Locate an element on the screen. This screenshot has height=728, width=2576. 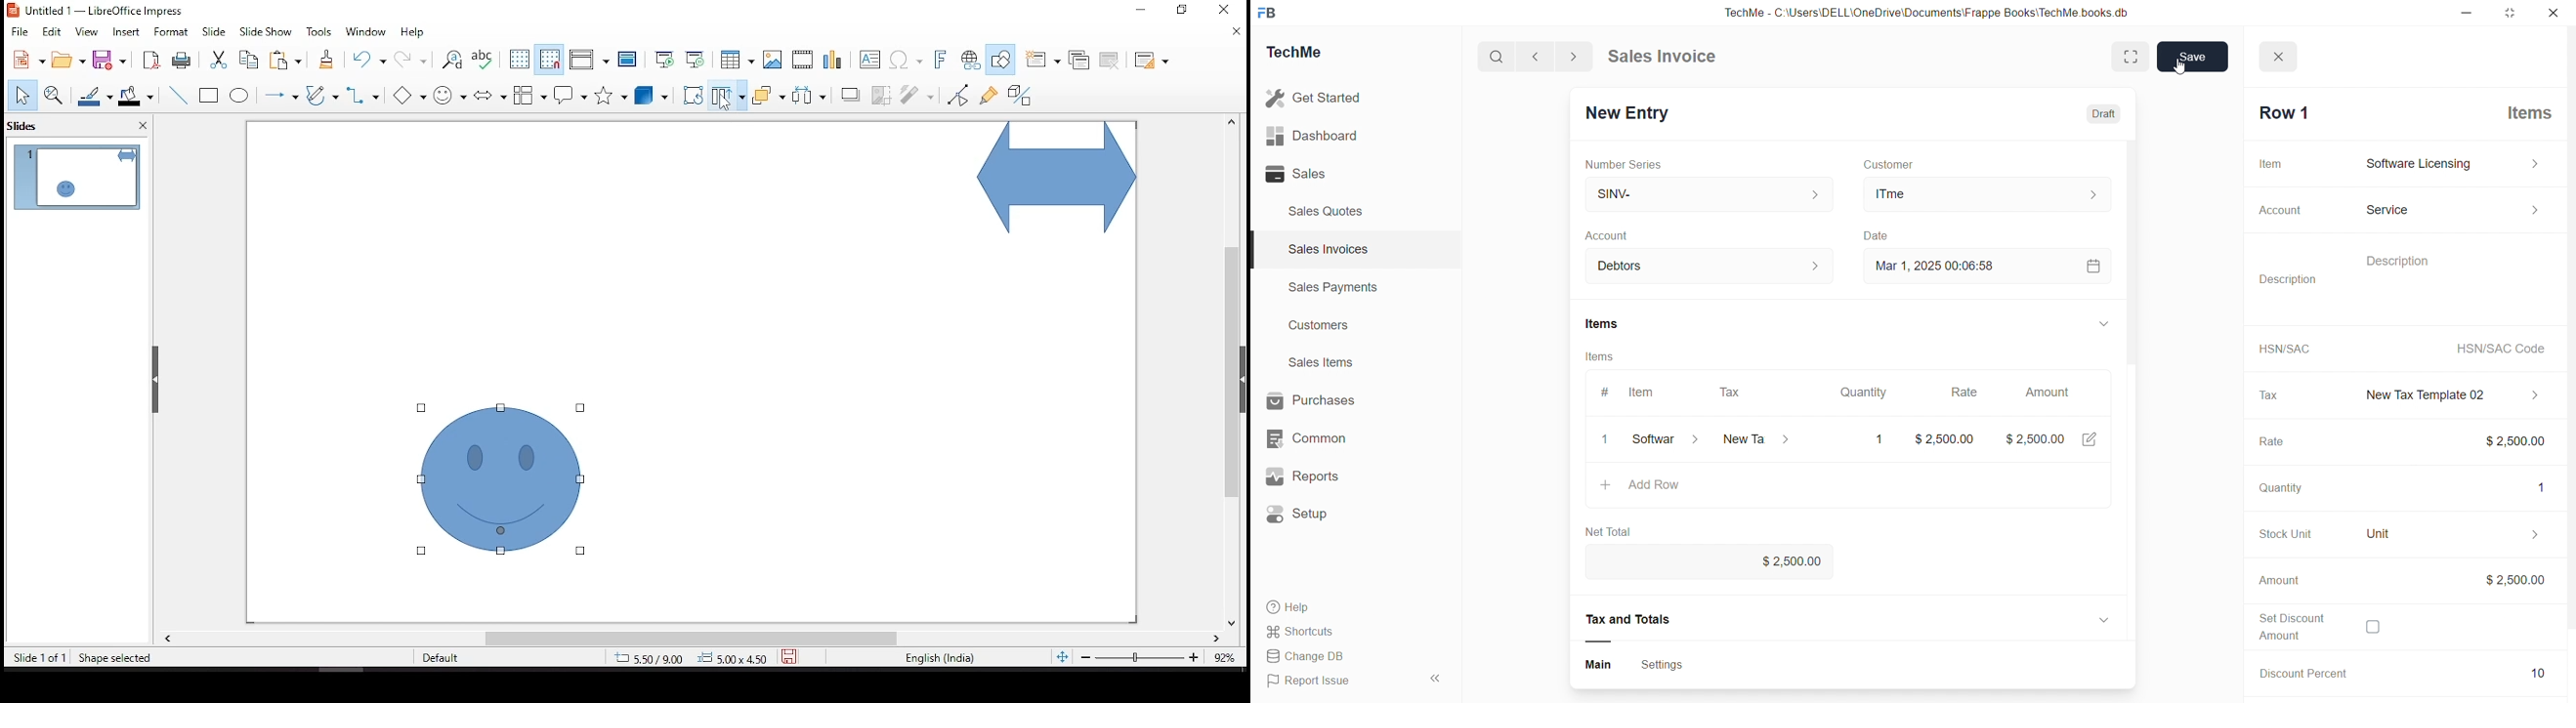
symbol shapes is located at coordinates (452, 94).